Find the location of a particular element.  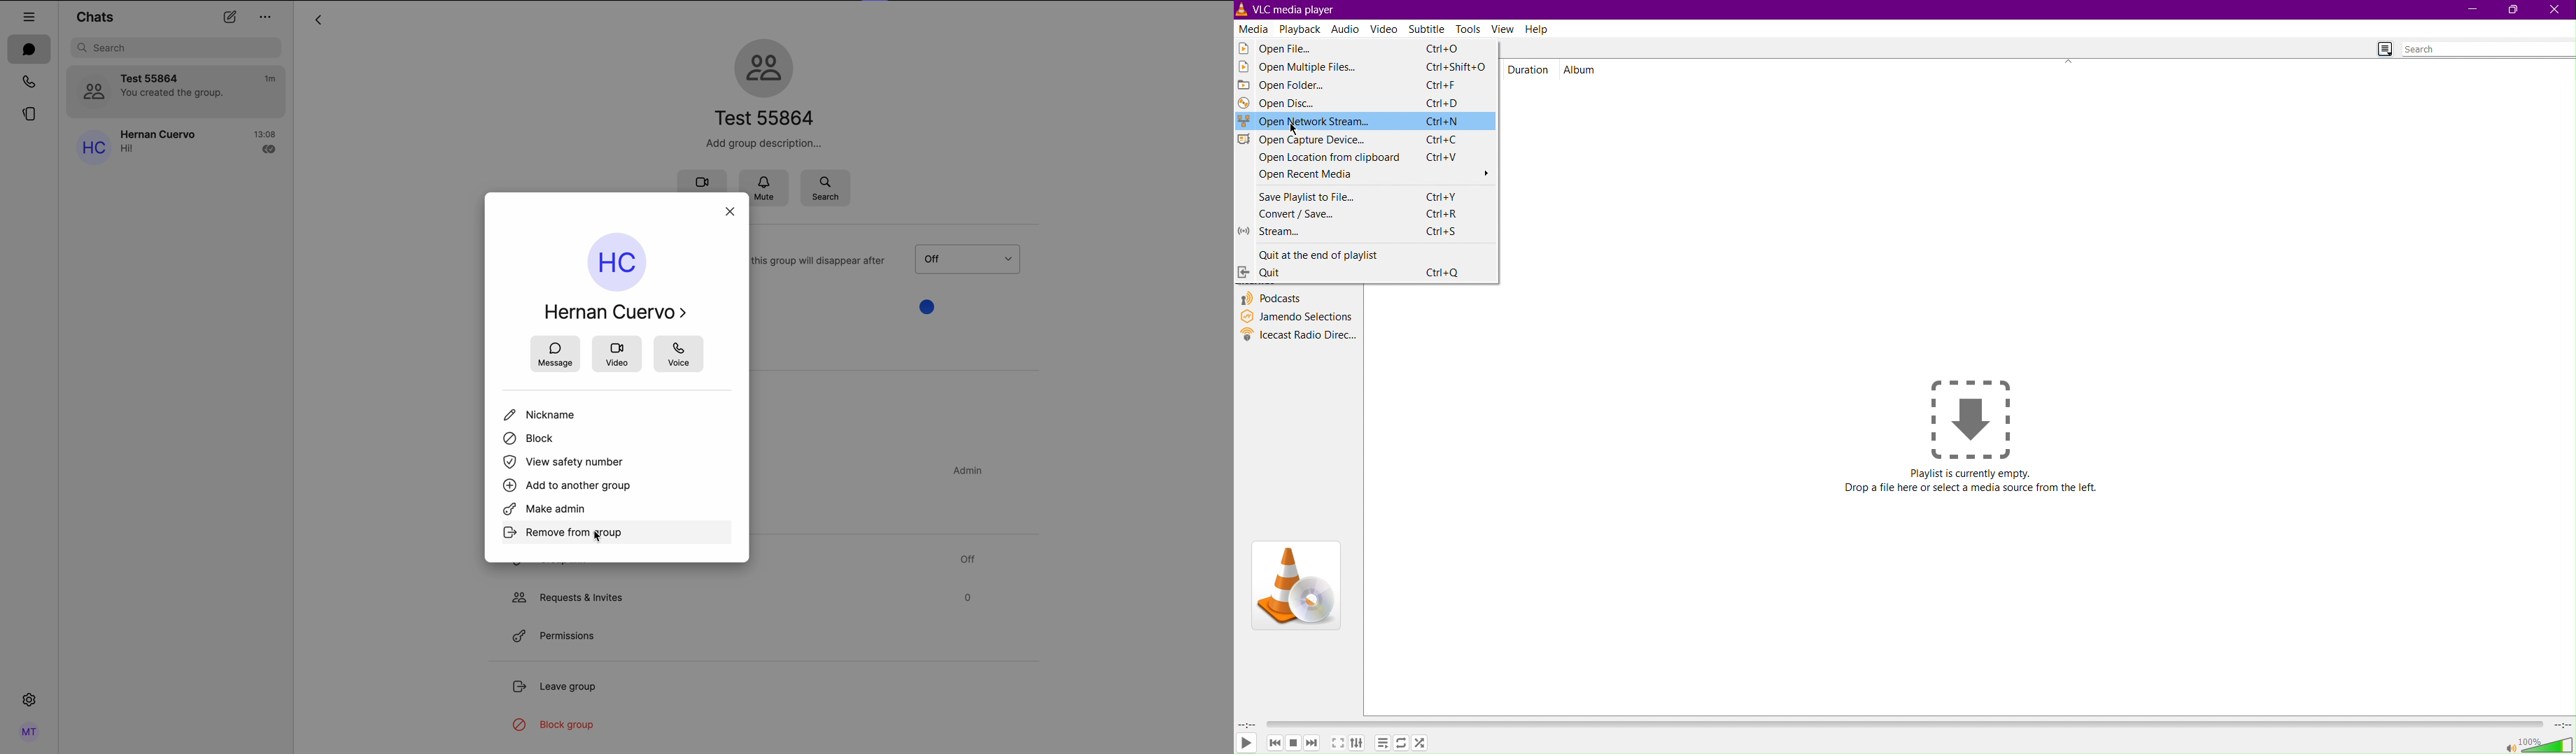

cursor is located at coordinates (1297, 130).